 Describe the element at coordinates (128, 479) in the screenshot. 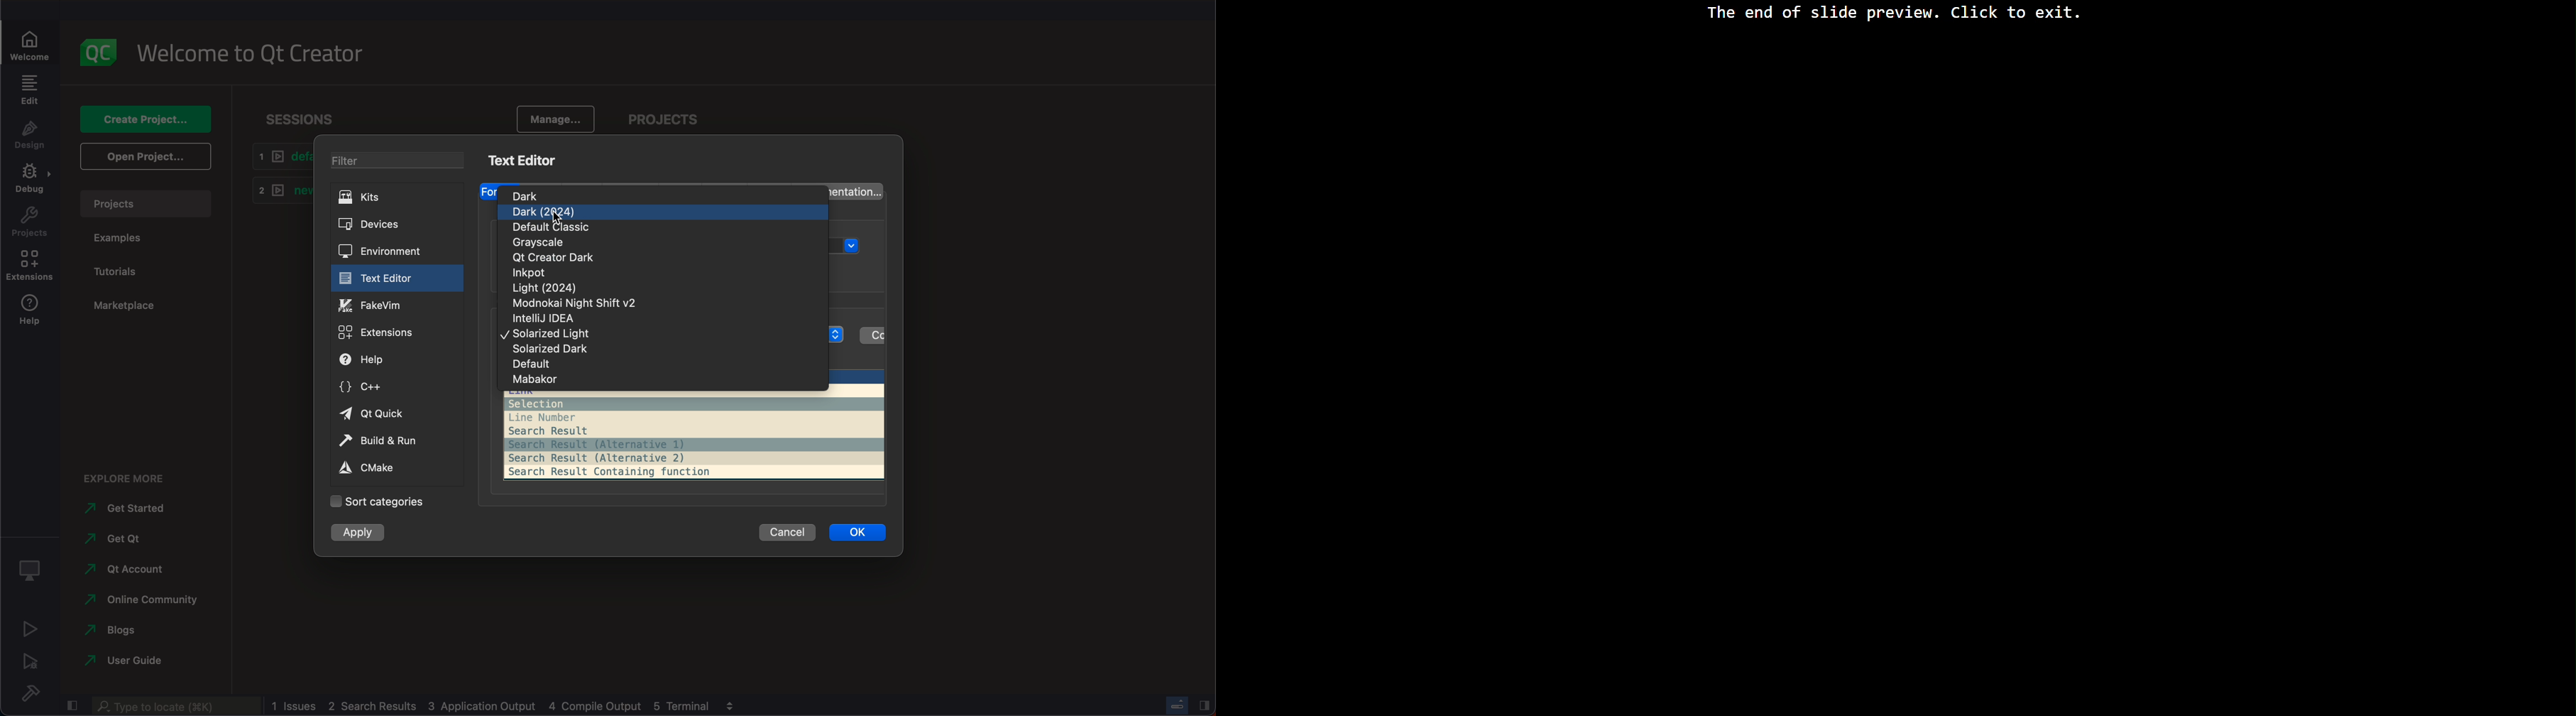

I see `explore more` at that location.